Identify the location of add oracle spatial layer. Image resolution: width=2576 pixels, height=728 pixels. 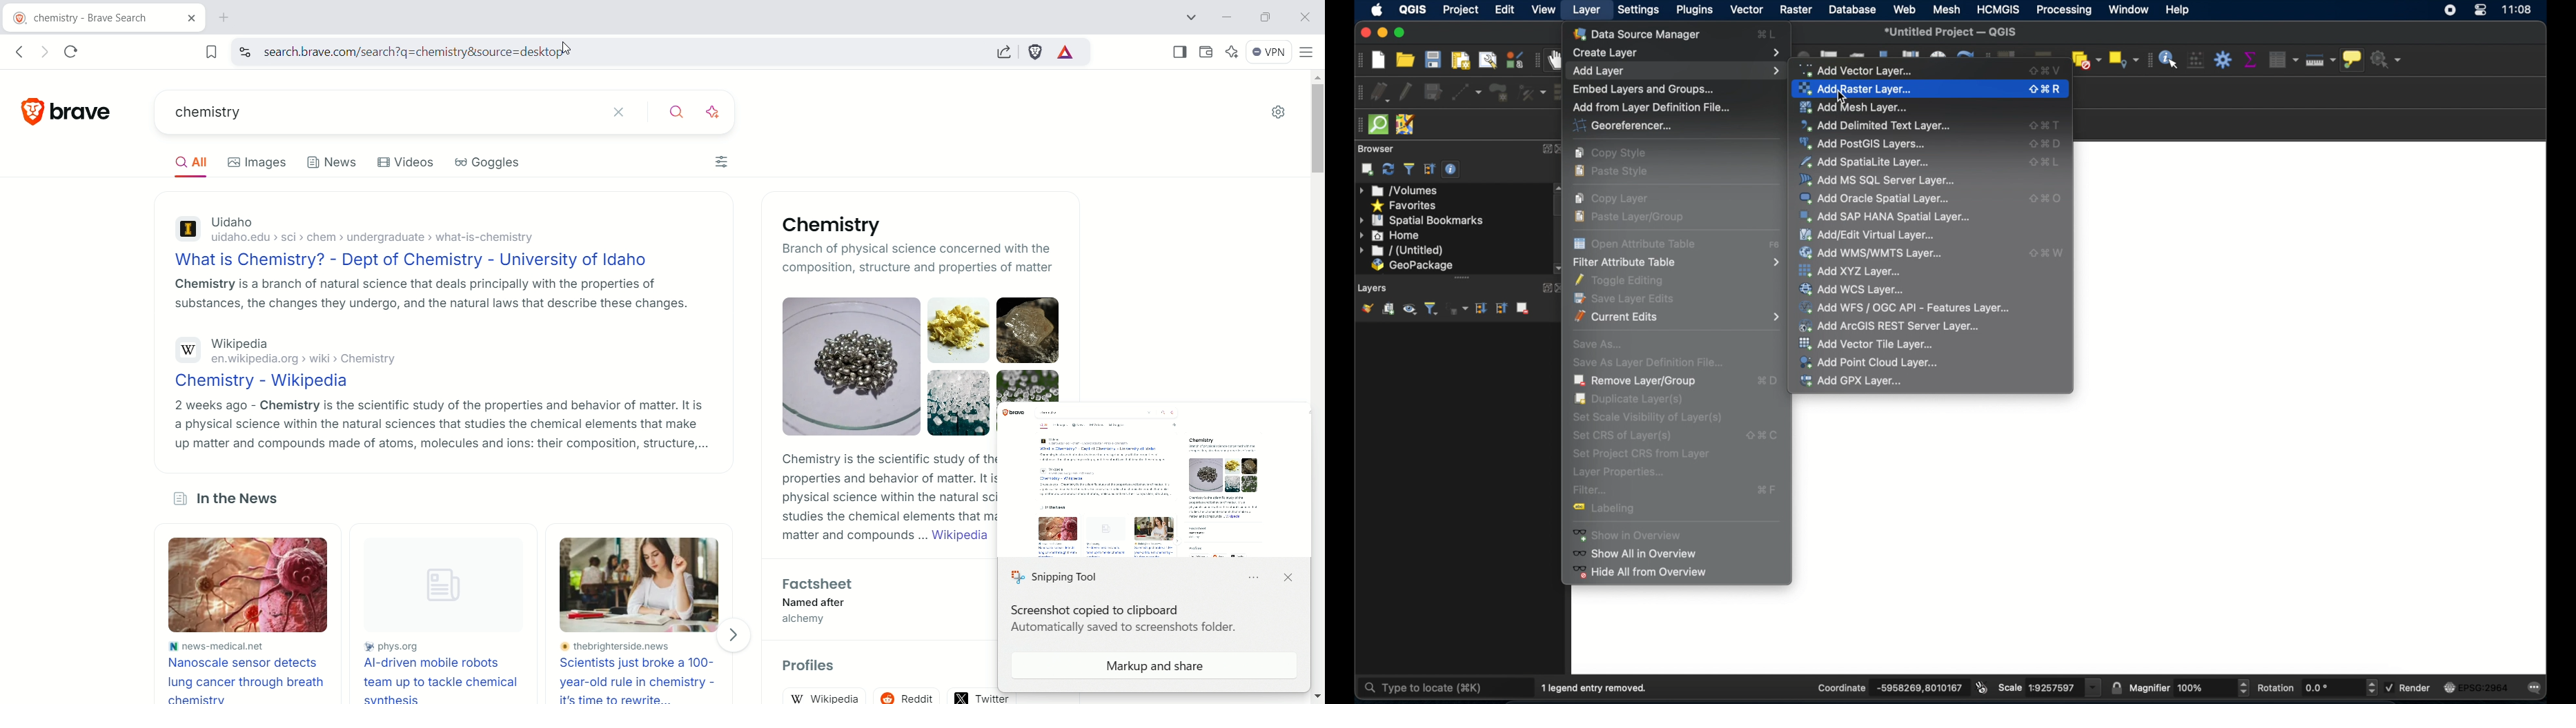
(1876, 198).